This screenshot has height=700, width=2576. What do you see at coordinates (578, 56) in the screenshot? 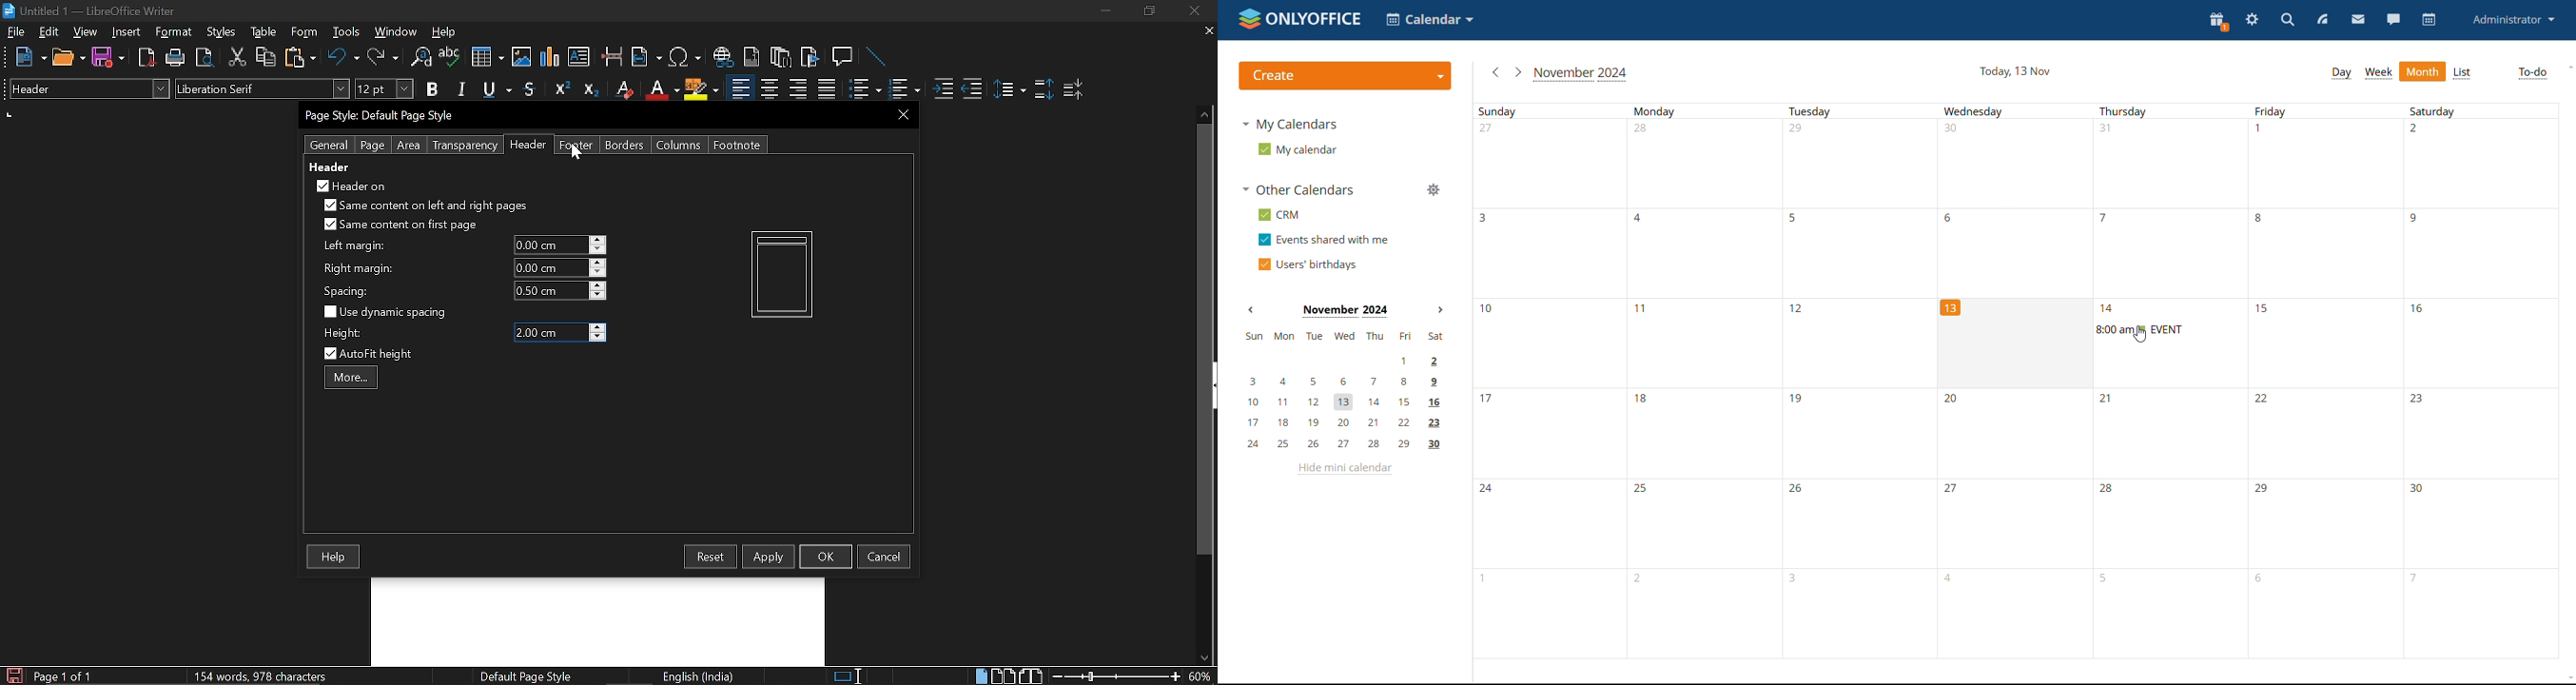
I see `Insert text` at bounding box center [578, 56].